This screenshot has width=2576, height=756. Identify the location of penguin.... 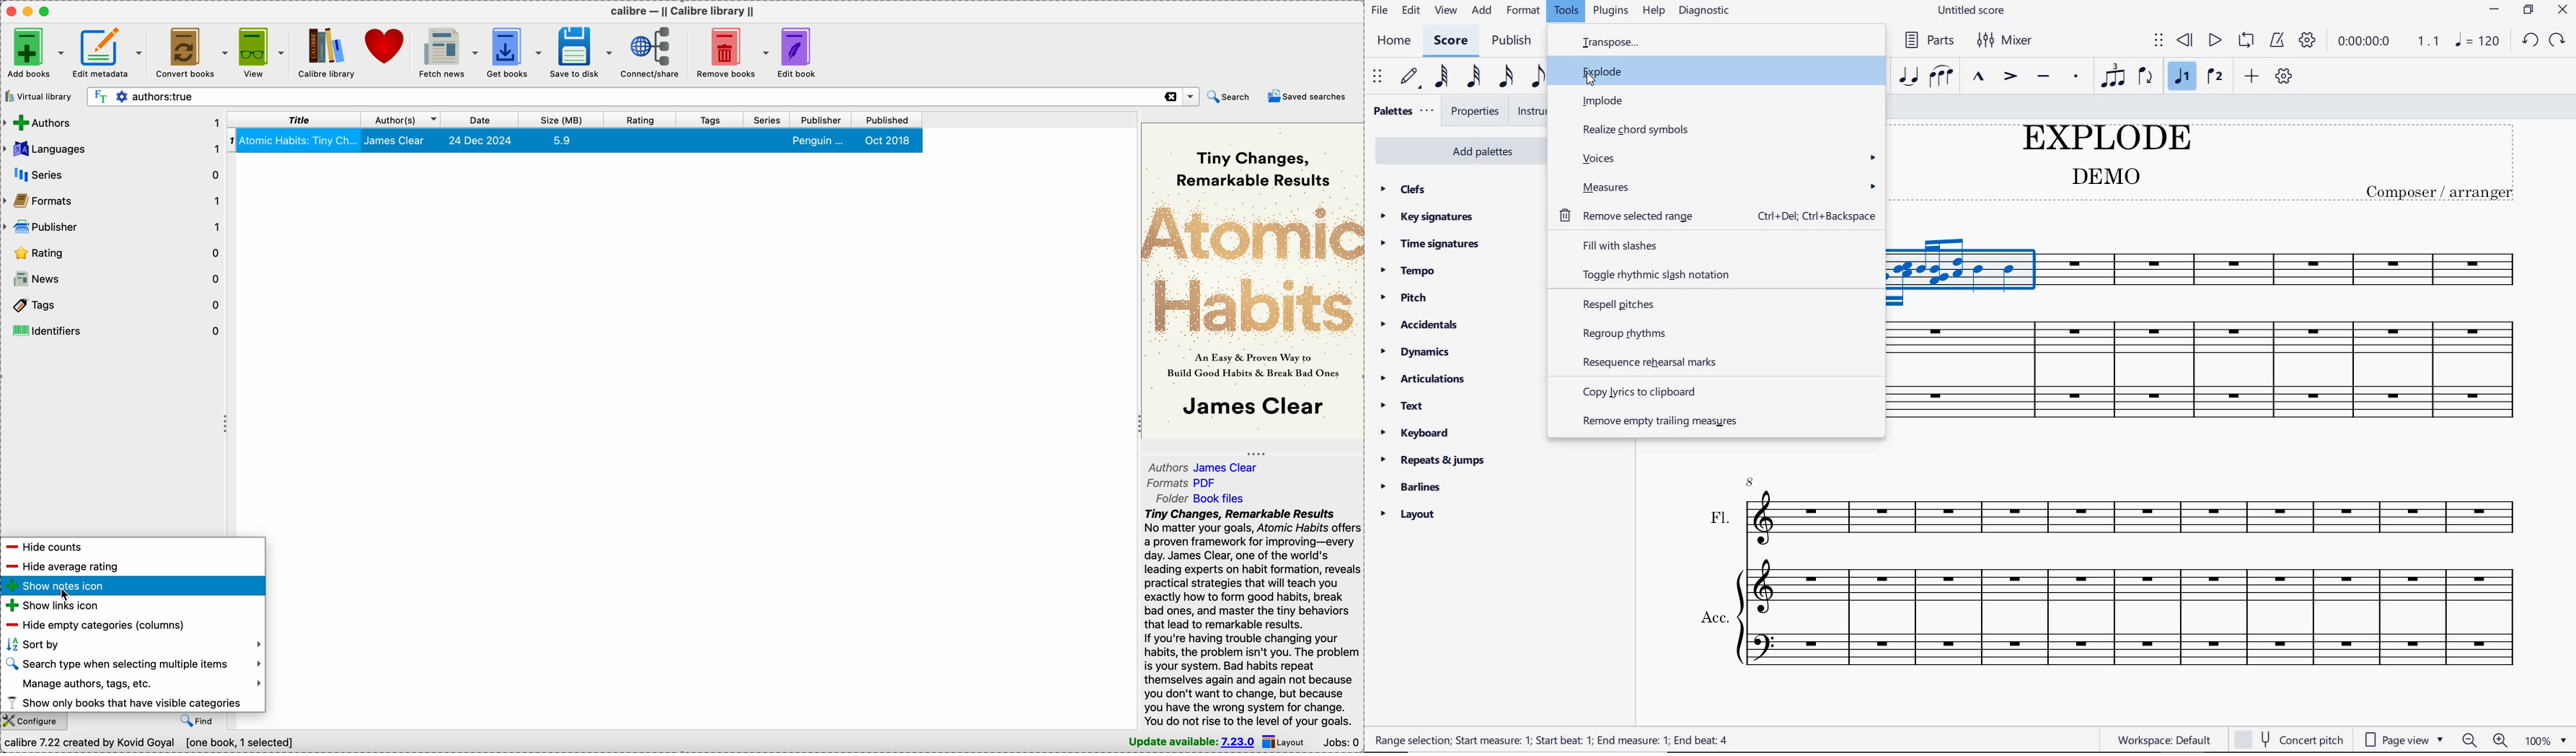
(820, 141).